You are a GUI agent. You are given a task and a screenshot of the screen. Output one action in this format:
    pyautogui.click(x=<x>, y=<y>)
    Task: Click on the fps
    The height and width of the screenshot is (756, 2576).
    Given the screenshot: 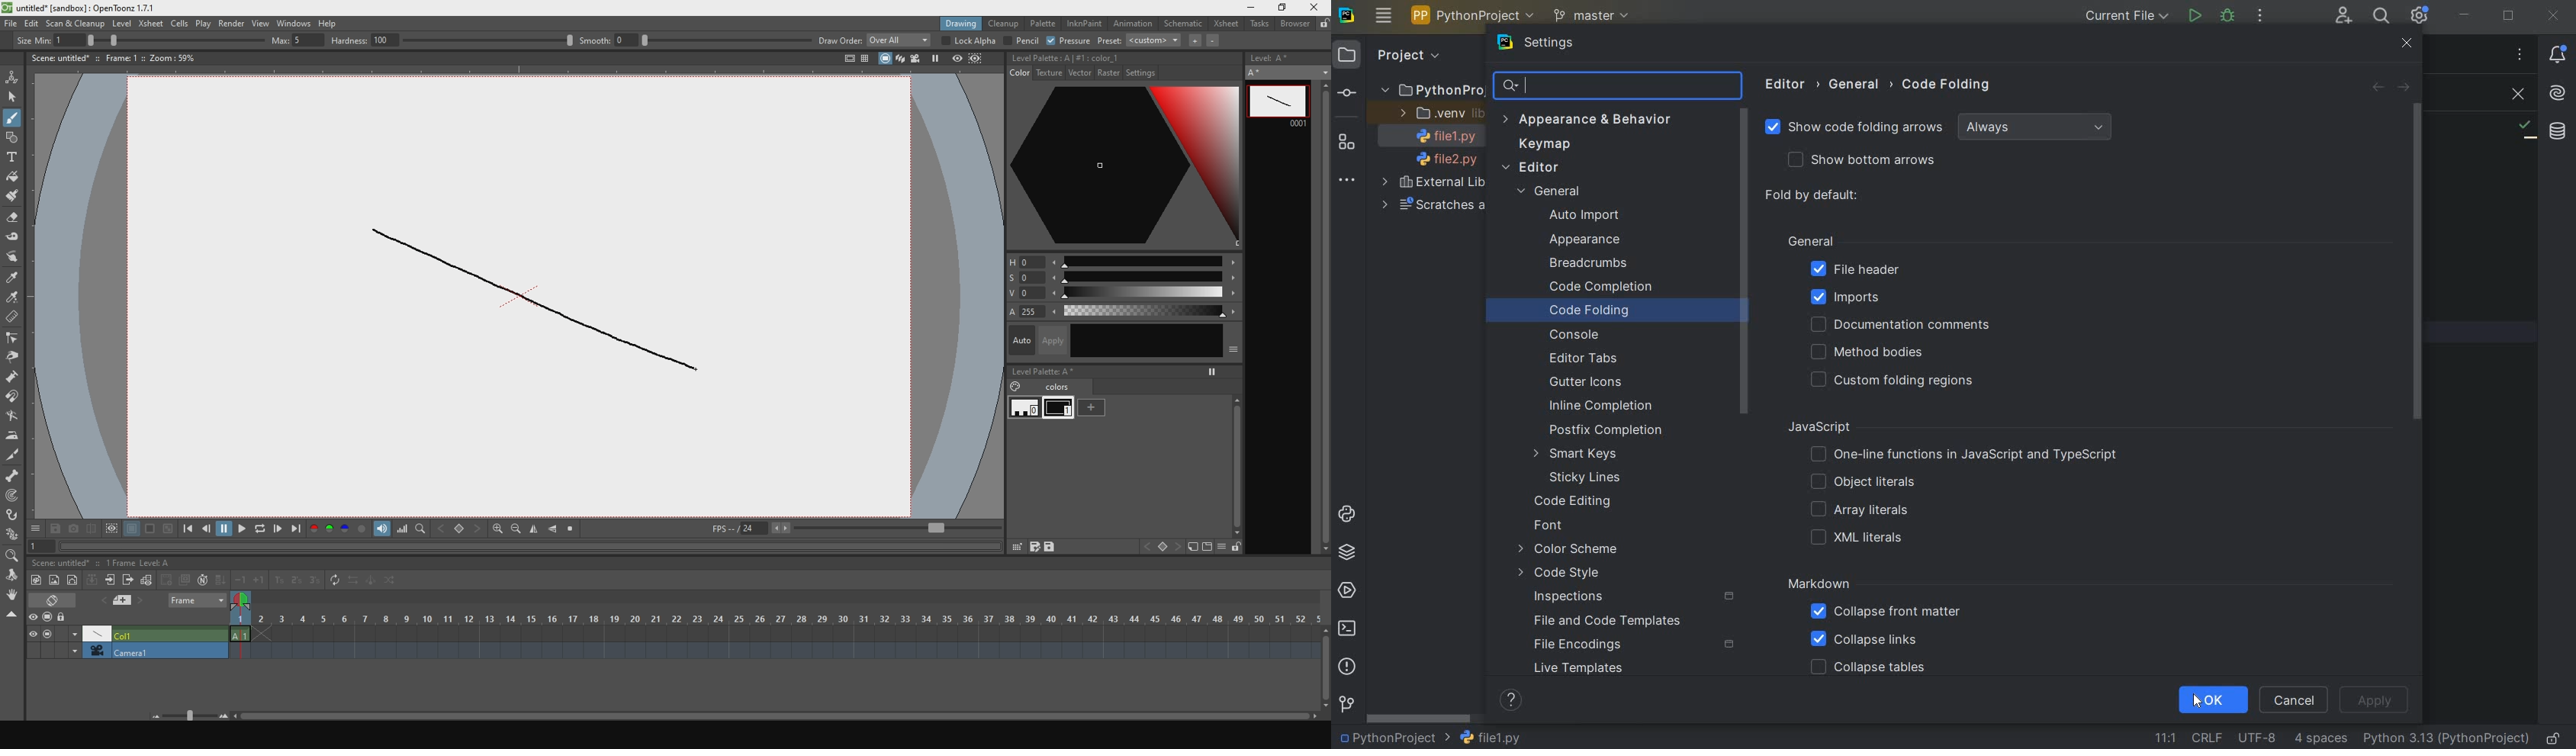 What is the action you would take?
    pyautogui.click(x=857, y=528)
    